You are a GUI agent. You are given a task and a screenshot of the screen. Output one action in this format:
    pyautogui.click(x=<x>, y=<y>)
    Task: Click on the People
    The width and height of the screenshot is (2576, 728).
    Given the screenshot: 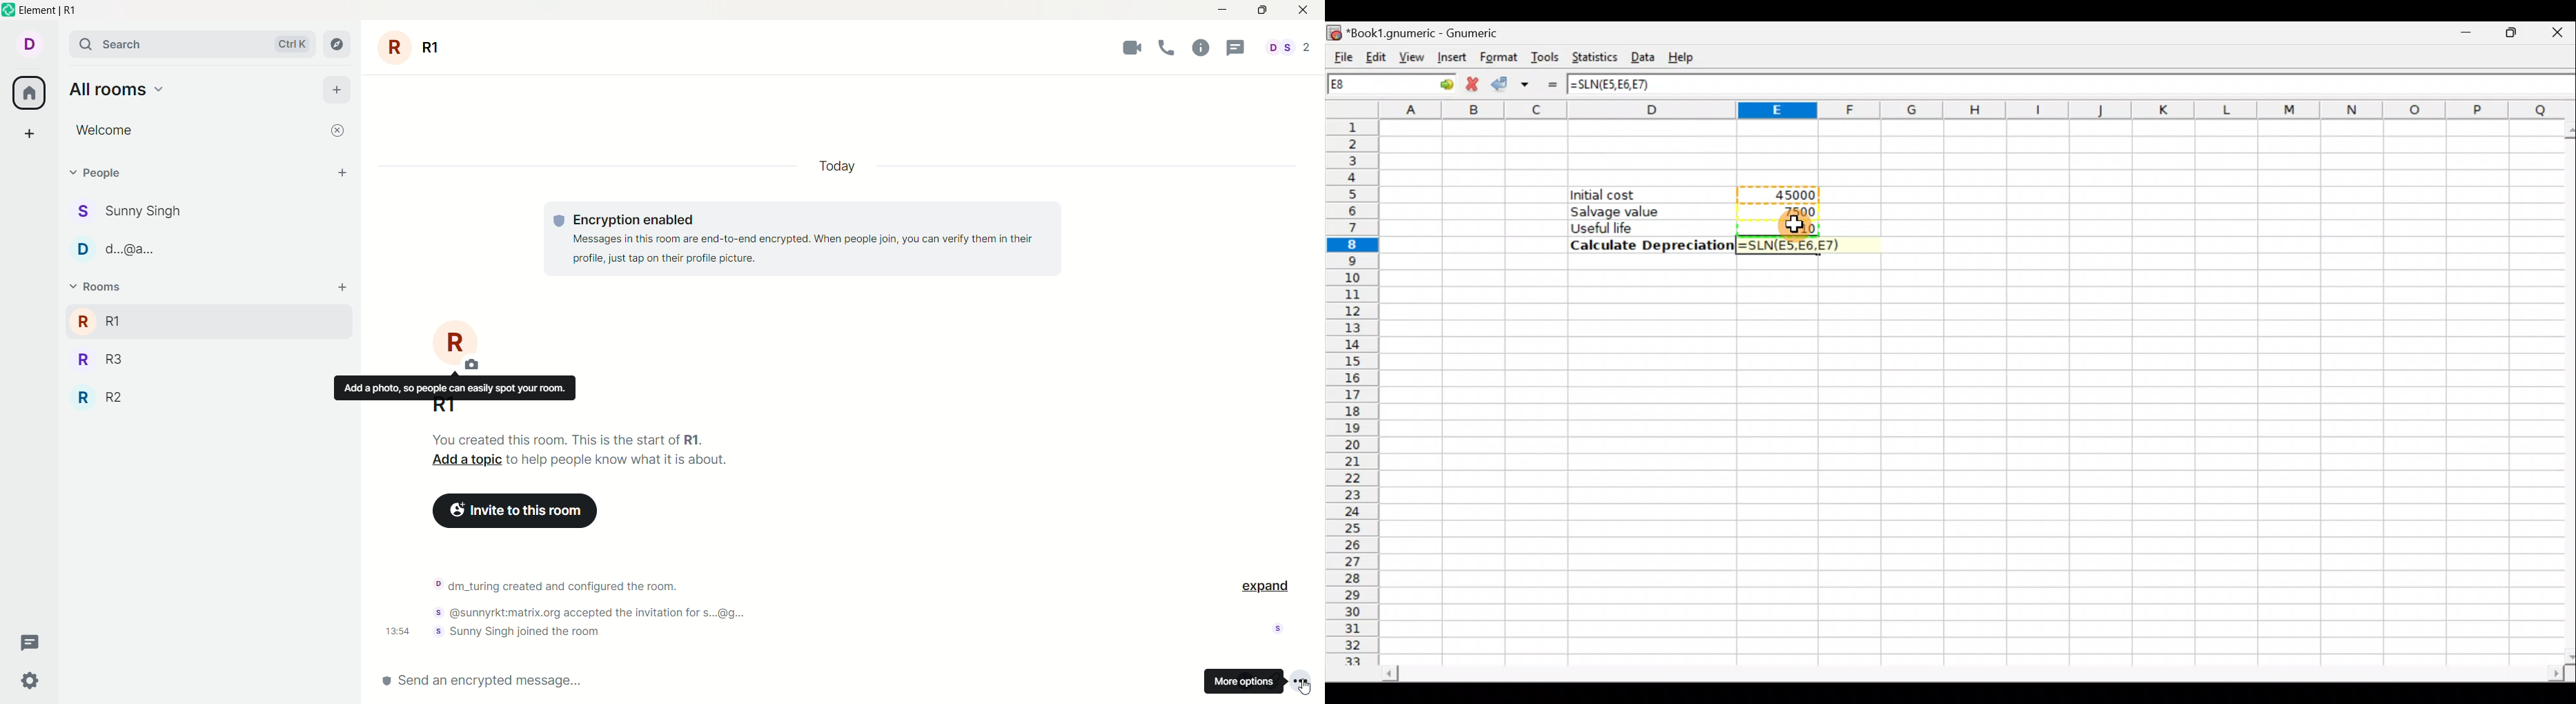 What is the action you would take?
    pyautogui.click(x=106, y=173)
    